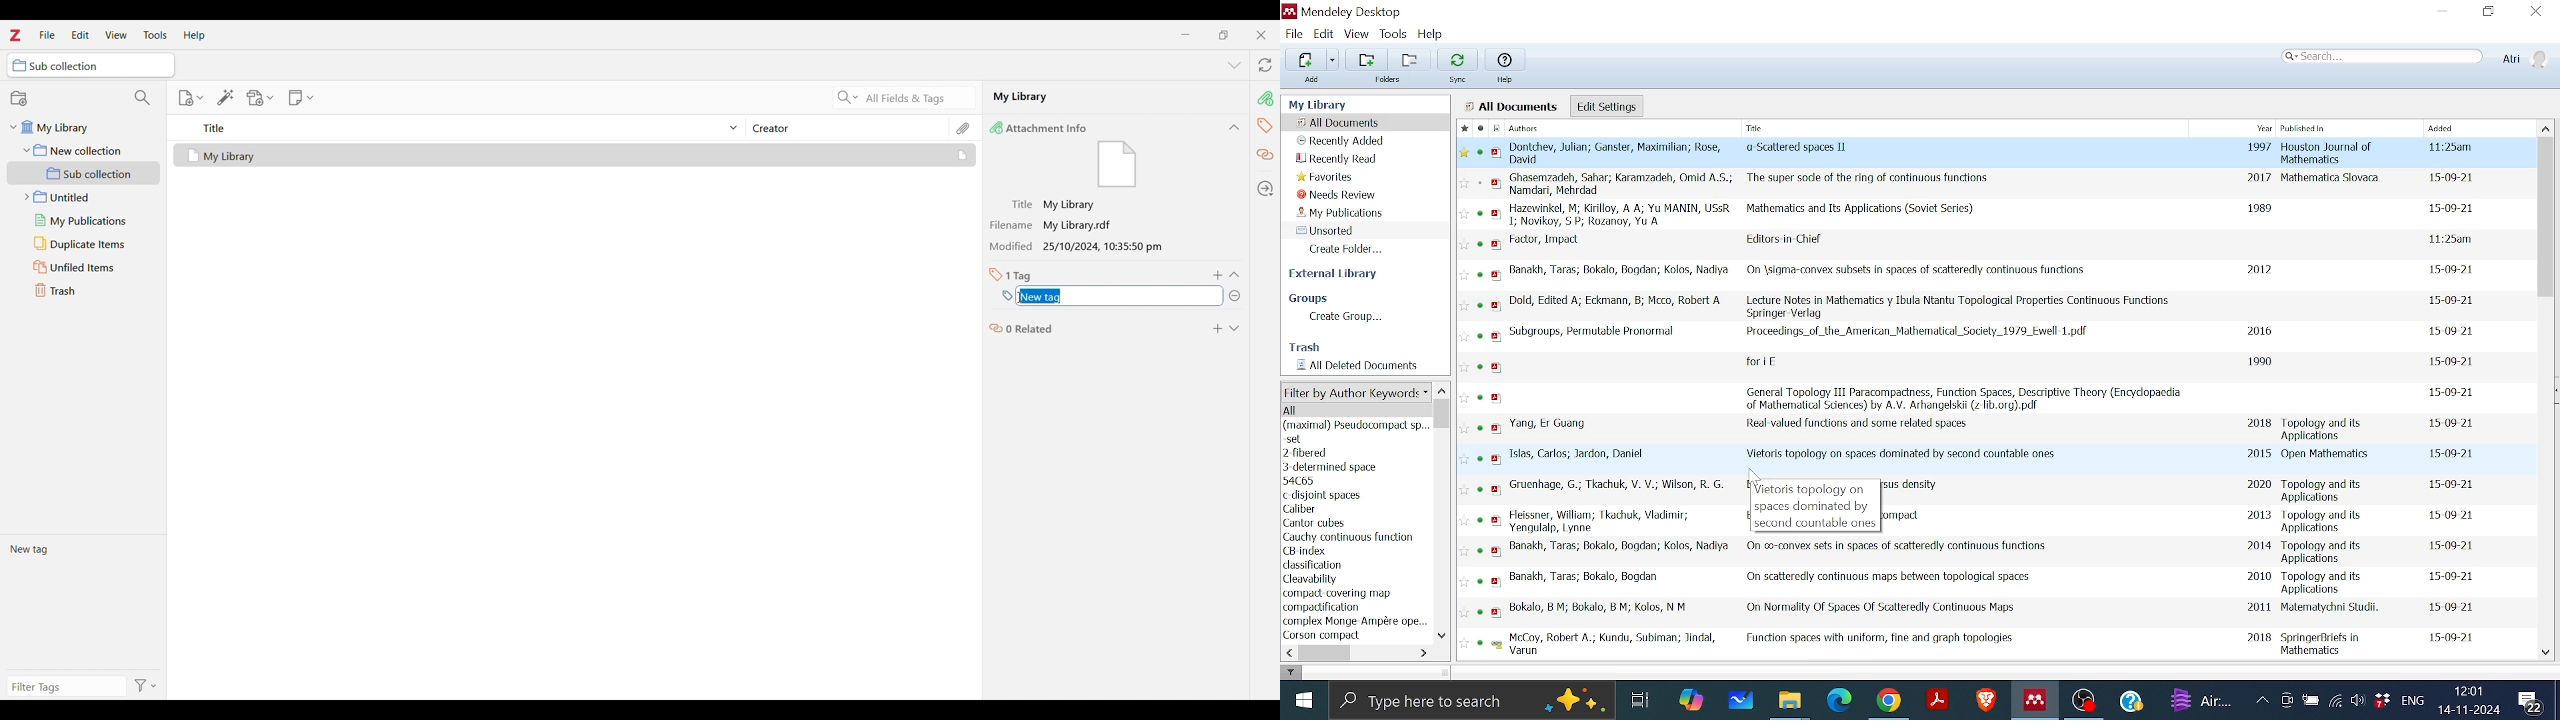 This screenshot has width=2576, height=728. Describe the element at coordinates (2328, 582) in the screenshot. I see `Published in` at that location.